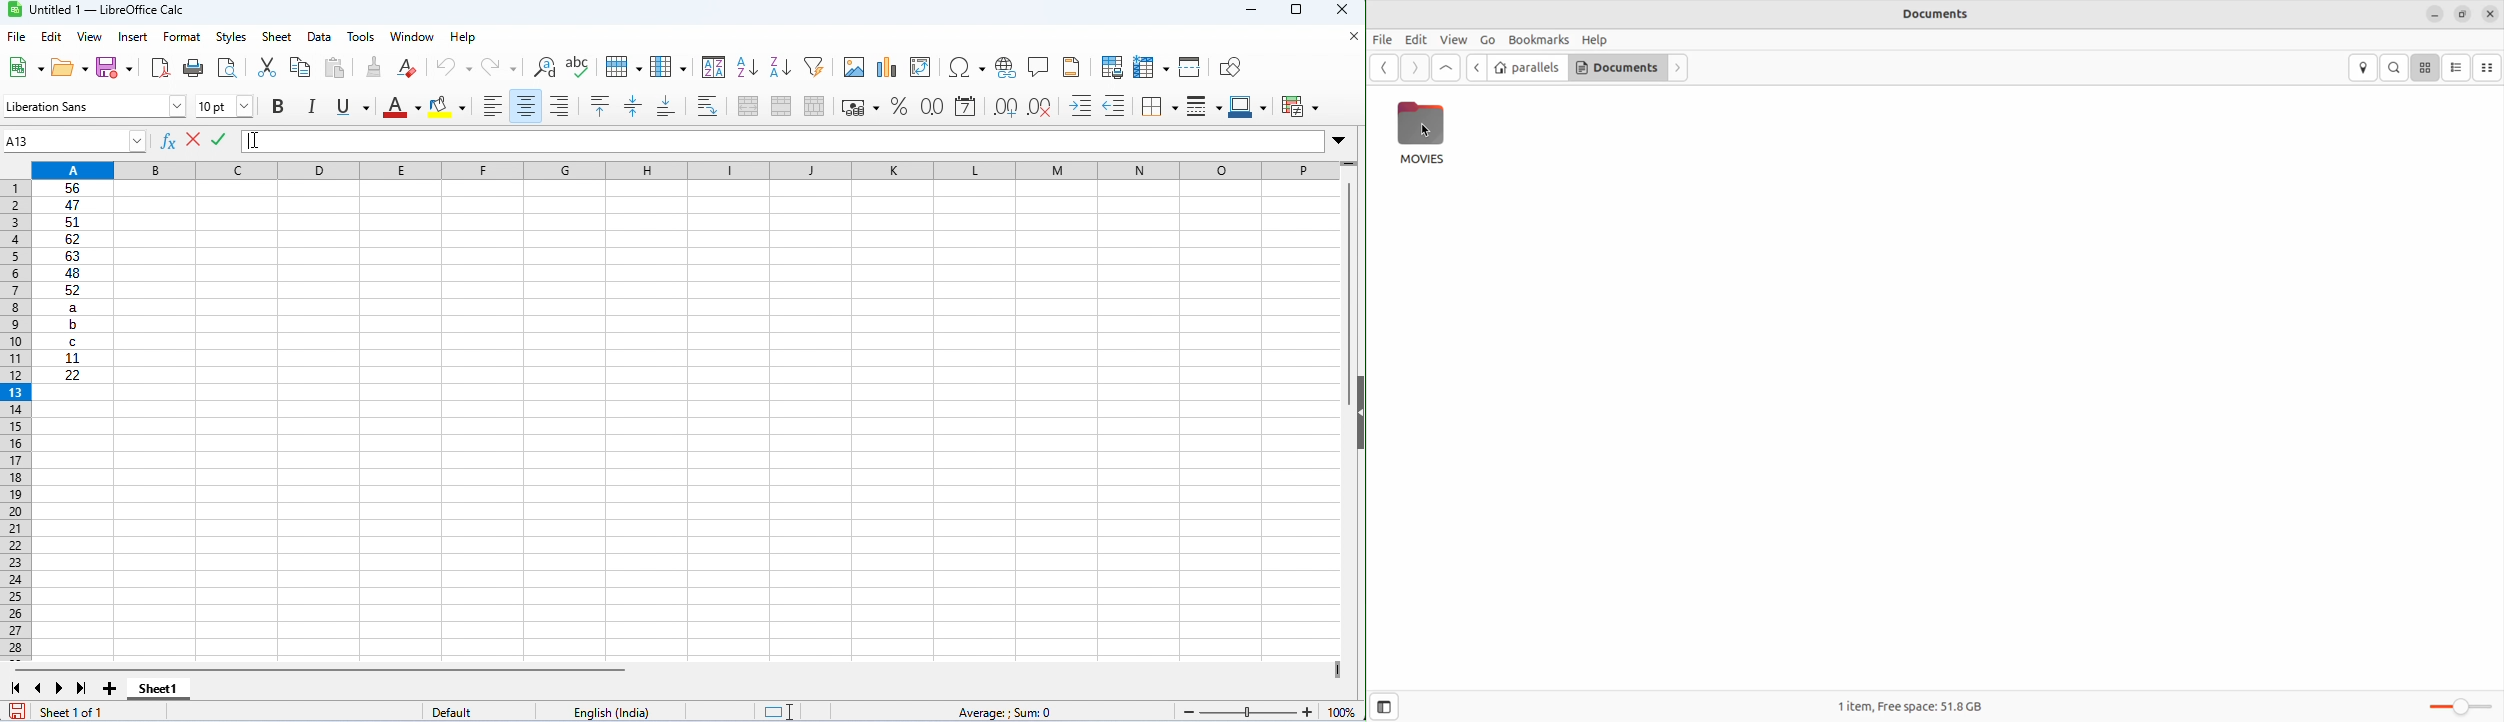 Image resolution: width=2520 pixels, height=728 pixels. What do you see at coordinates (685, 171) in the screenshot?
I see `column headings` at bounding box center [685, 171].